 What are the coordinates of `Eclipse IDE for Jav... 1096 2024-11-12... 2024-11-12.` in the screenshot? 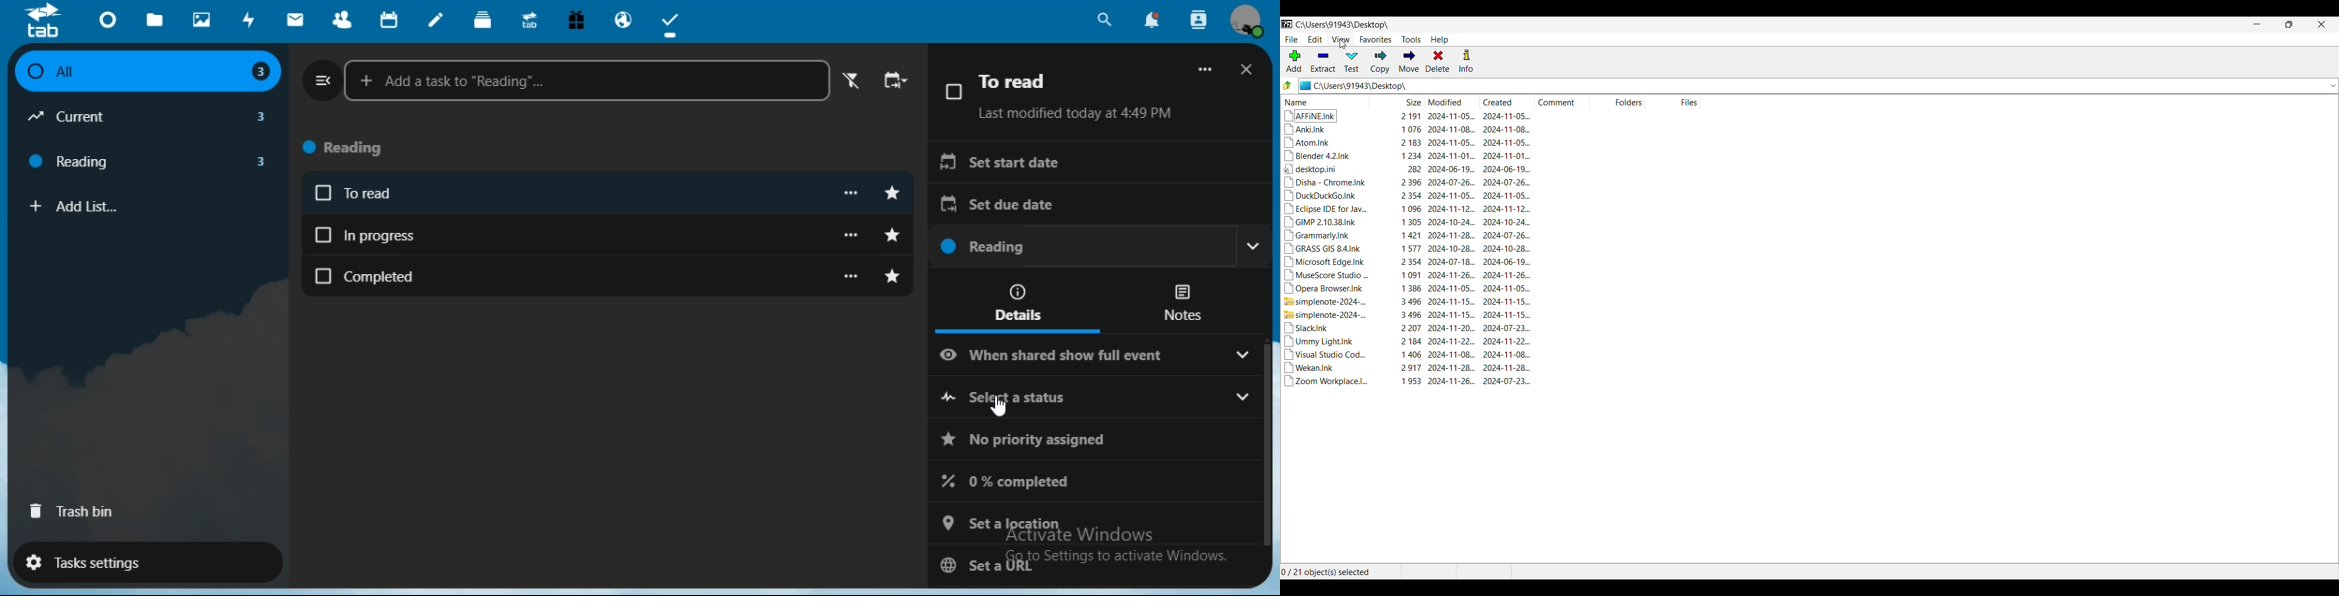 It's located at (1409, 210).